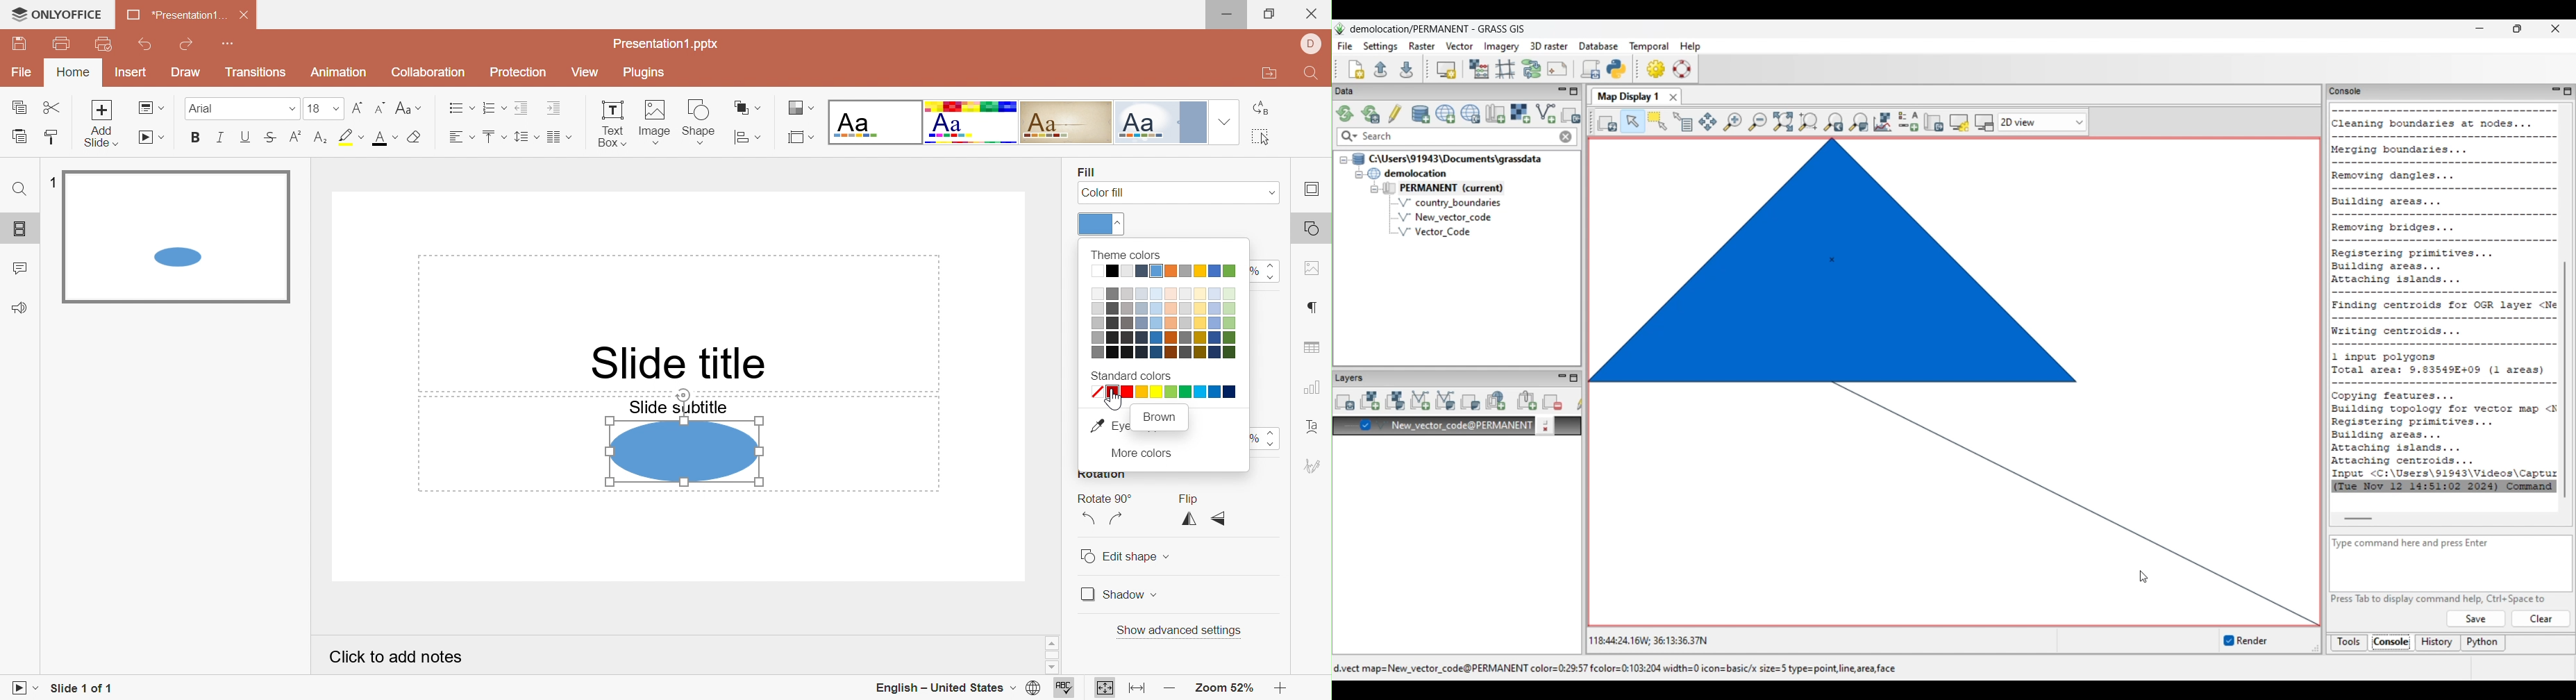 The height and width of the screenshot is (700, 2576). Describe the element at coordinates (1115, 519) in the screenshot. I see `Rotate 90° Clockwise` at that location.